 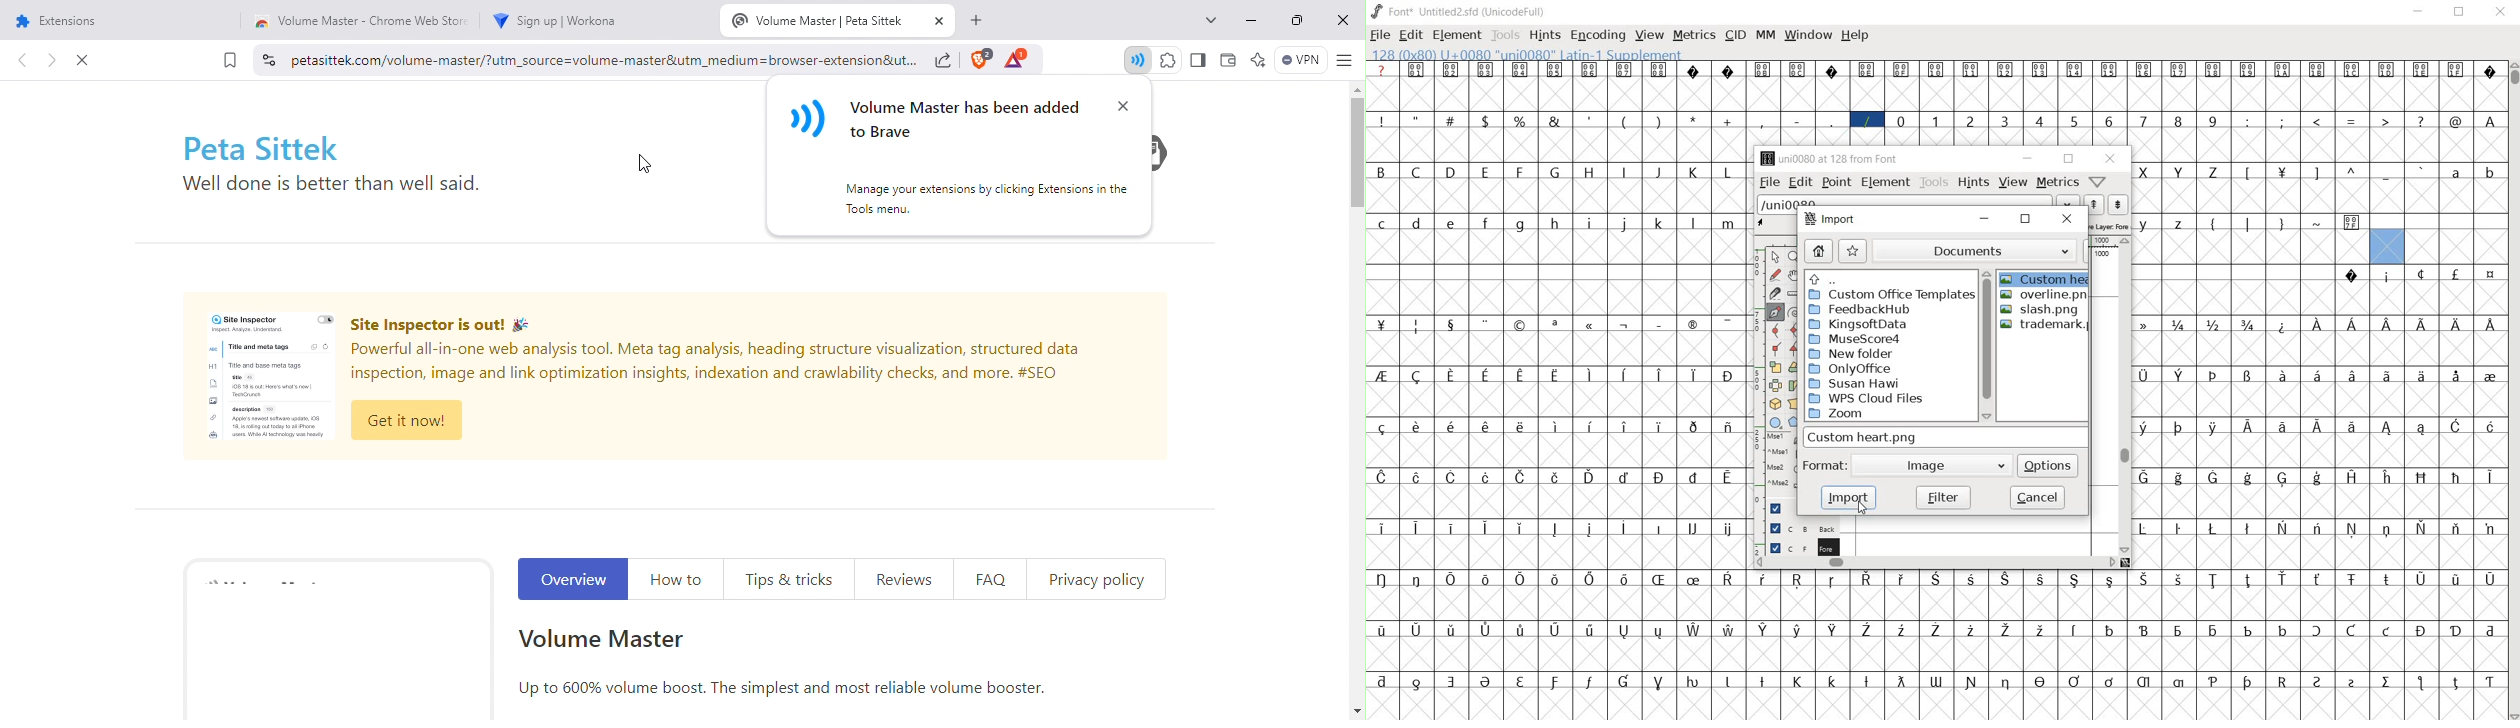 What do you see at coordinates (643, 161) in the screenshot?
I see `Cursor` at bounding box center [643, 161].